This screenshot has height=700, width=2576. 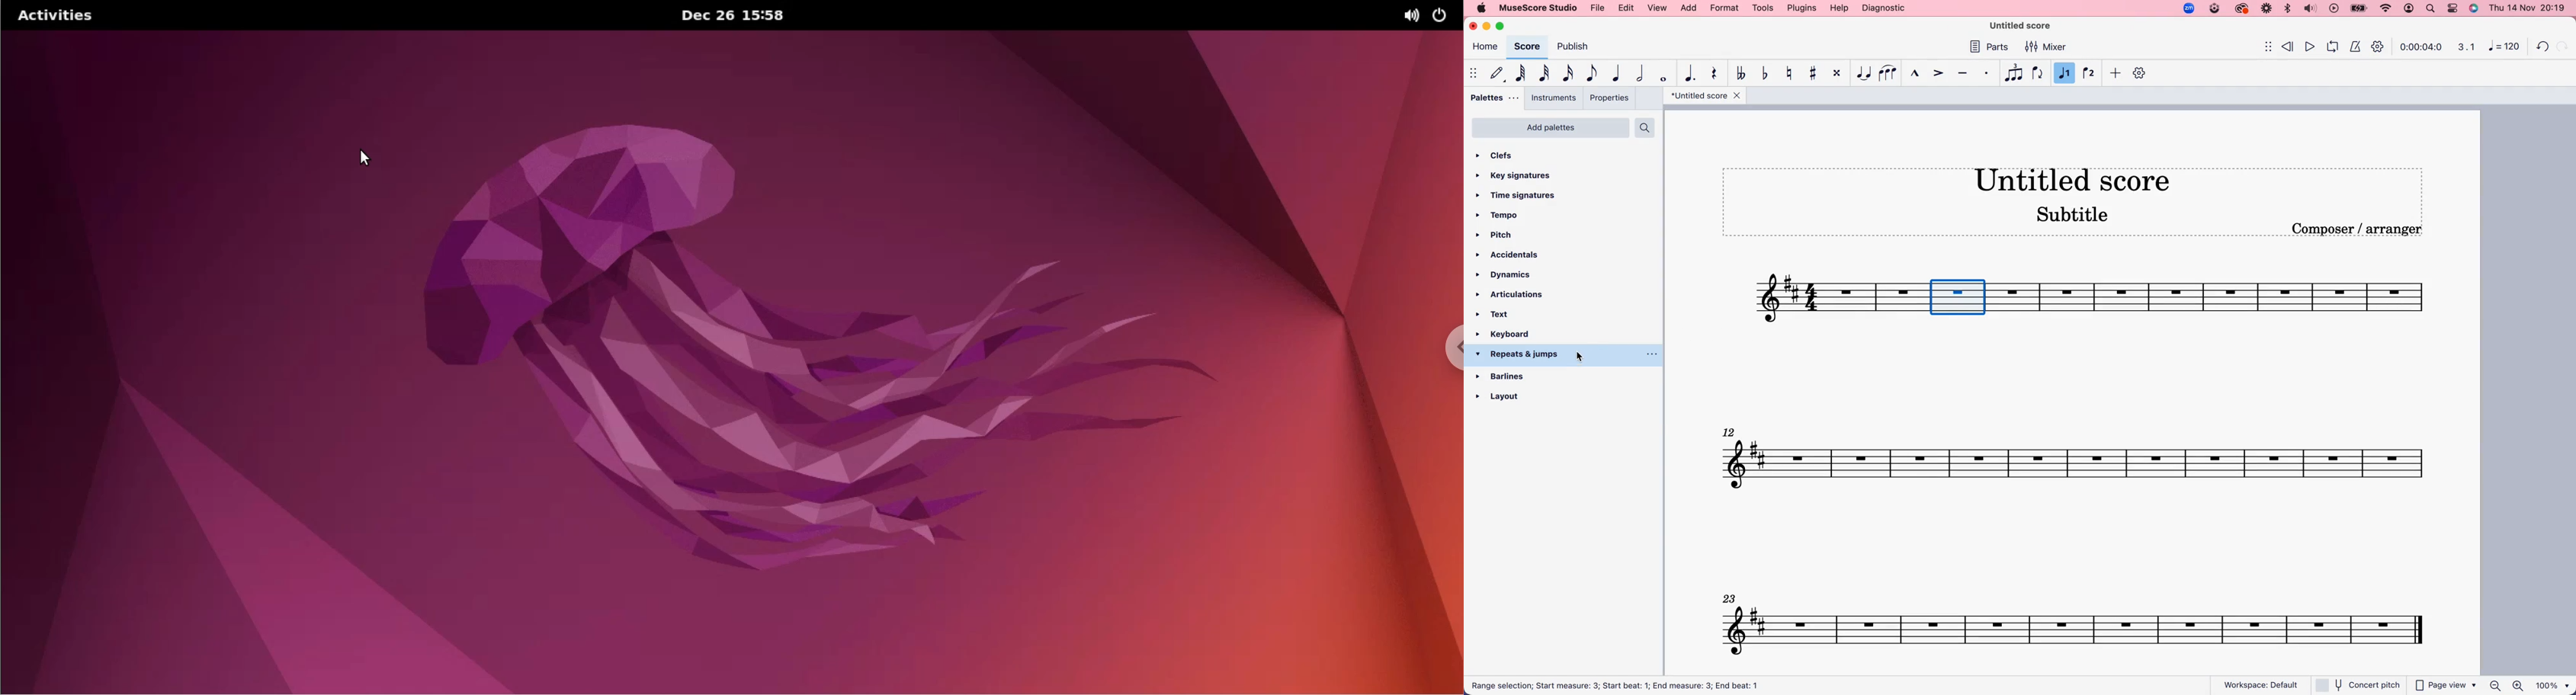 I want to click on diagnostic, so click(x=1884, y=8).